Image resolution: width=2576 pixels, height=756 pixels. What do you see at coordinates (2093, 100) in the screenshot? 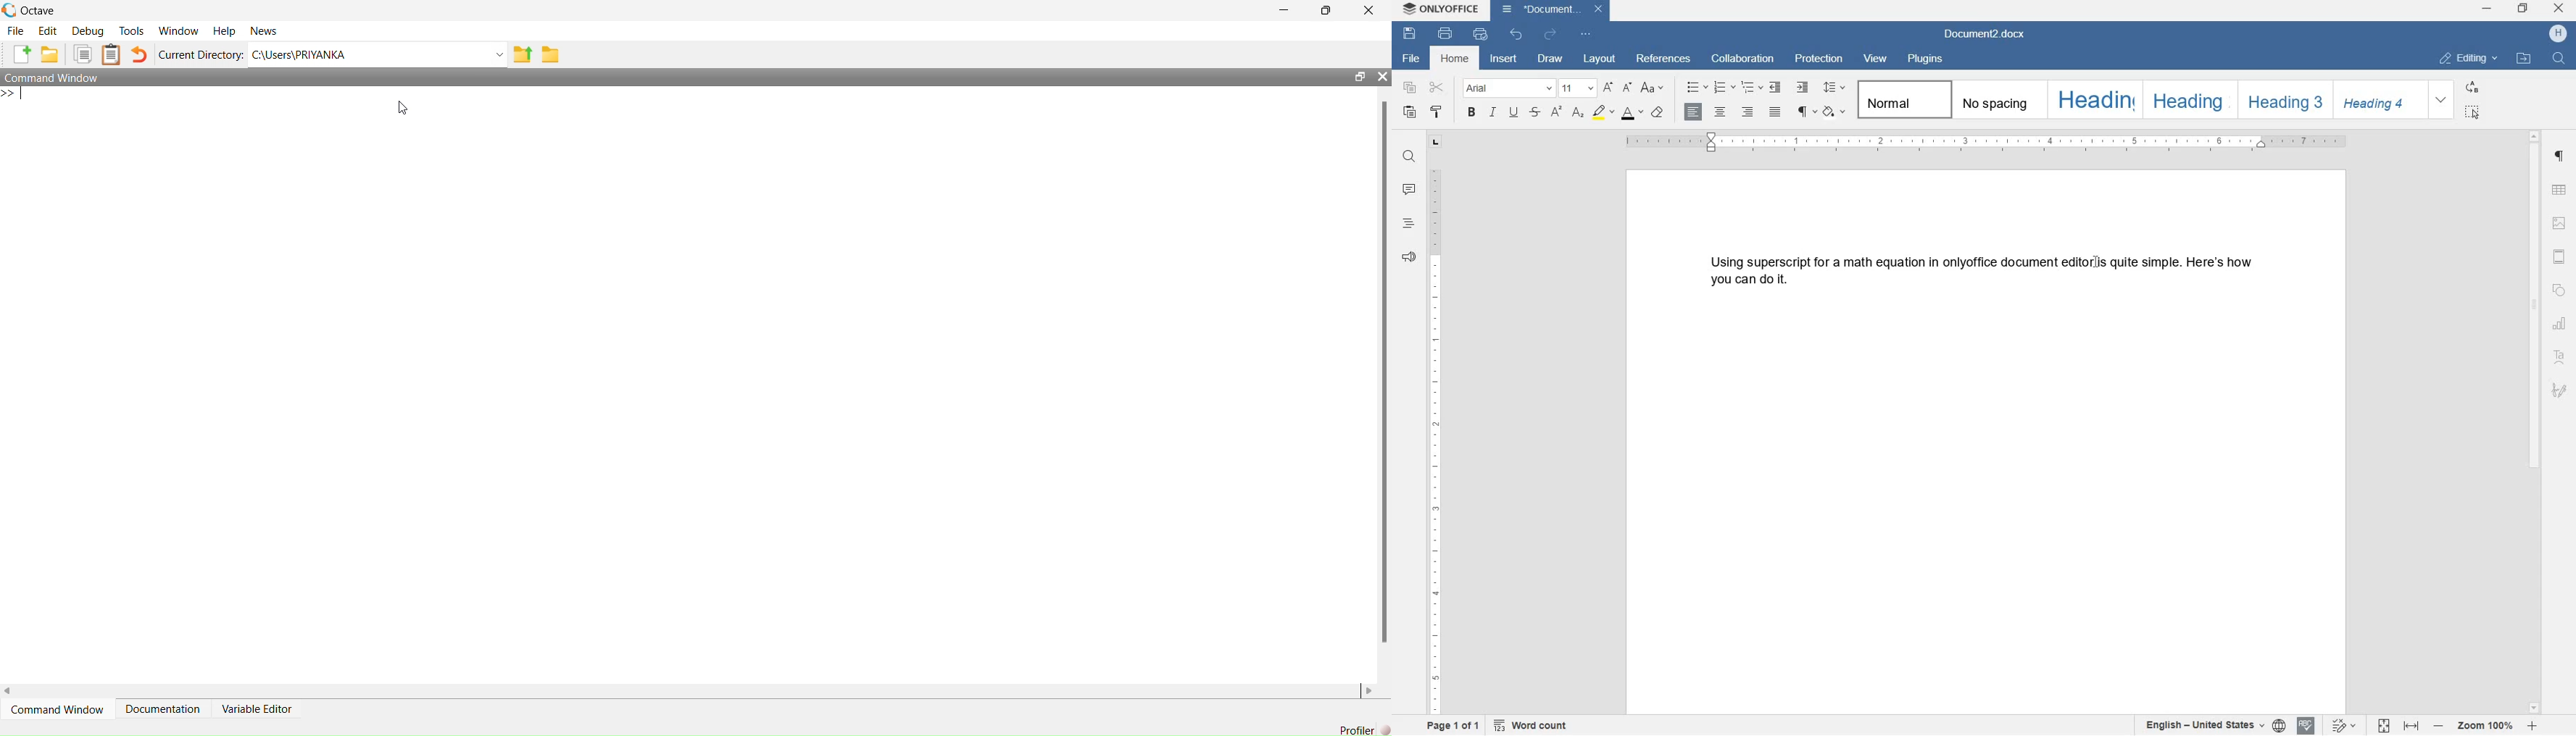
I see `HEADING 1` at bounding box center [2093, 100].